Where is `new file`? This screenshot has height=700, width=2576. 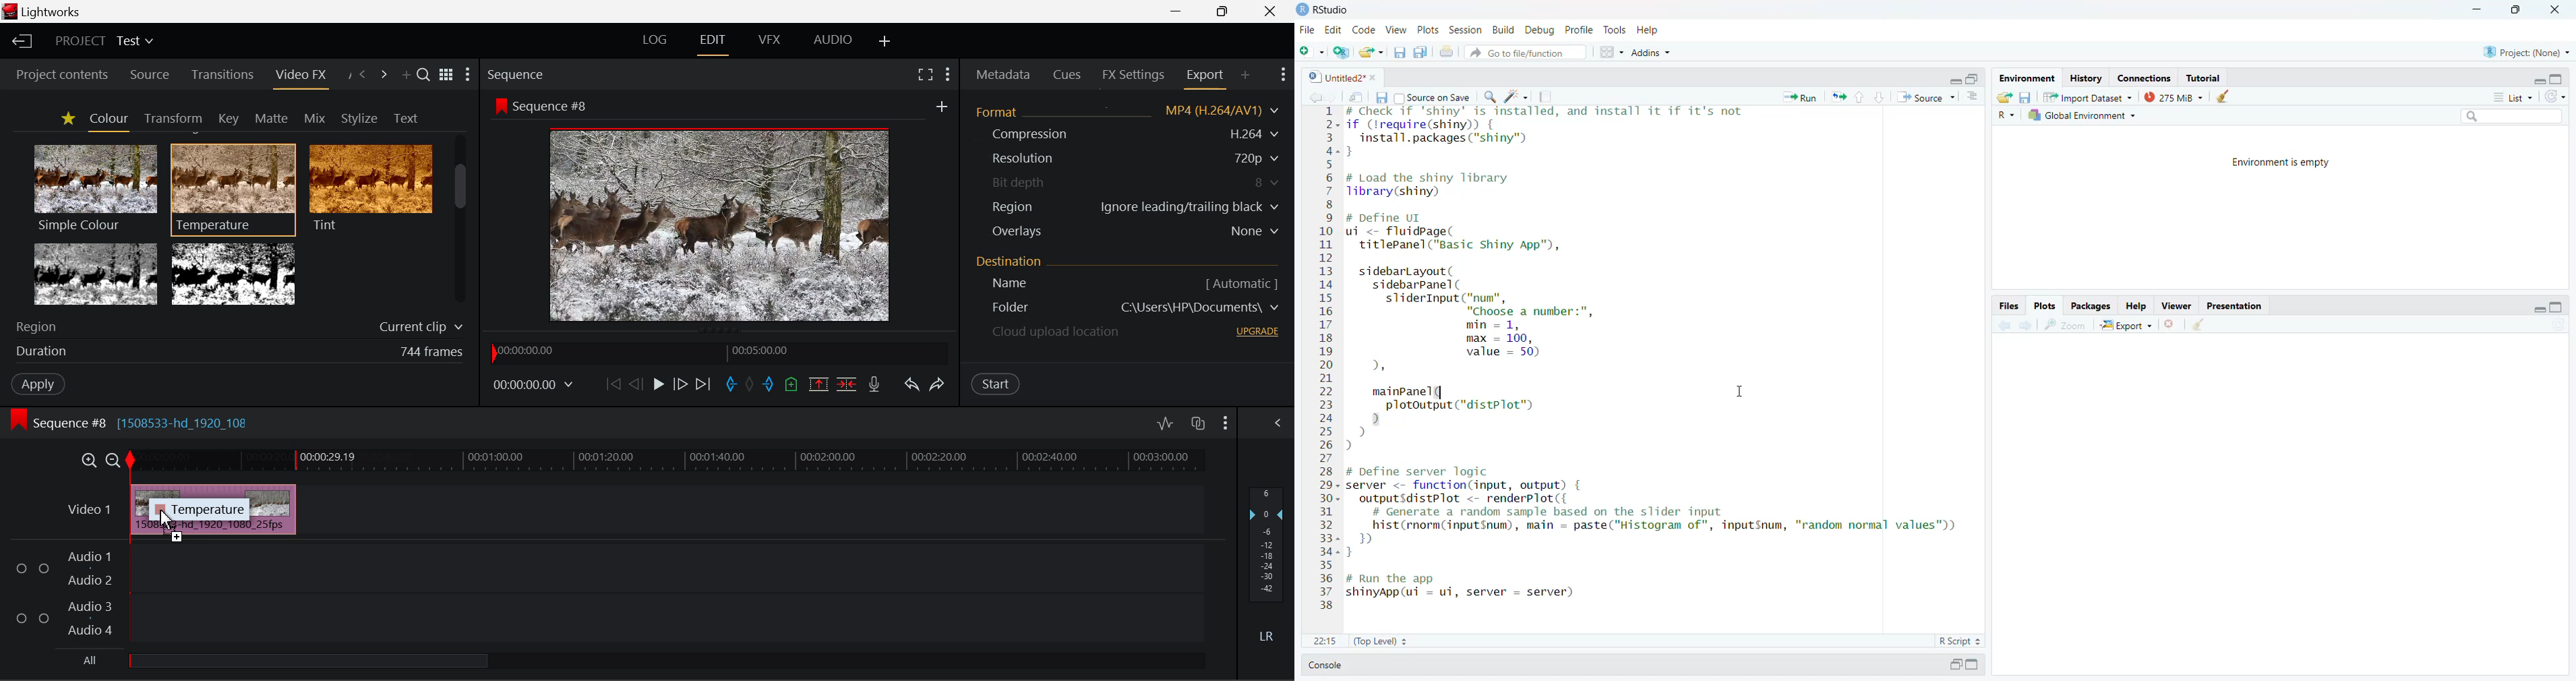 new file is located at coordinates (1312, 52).